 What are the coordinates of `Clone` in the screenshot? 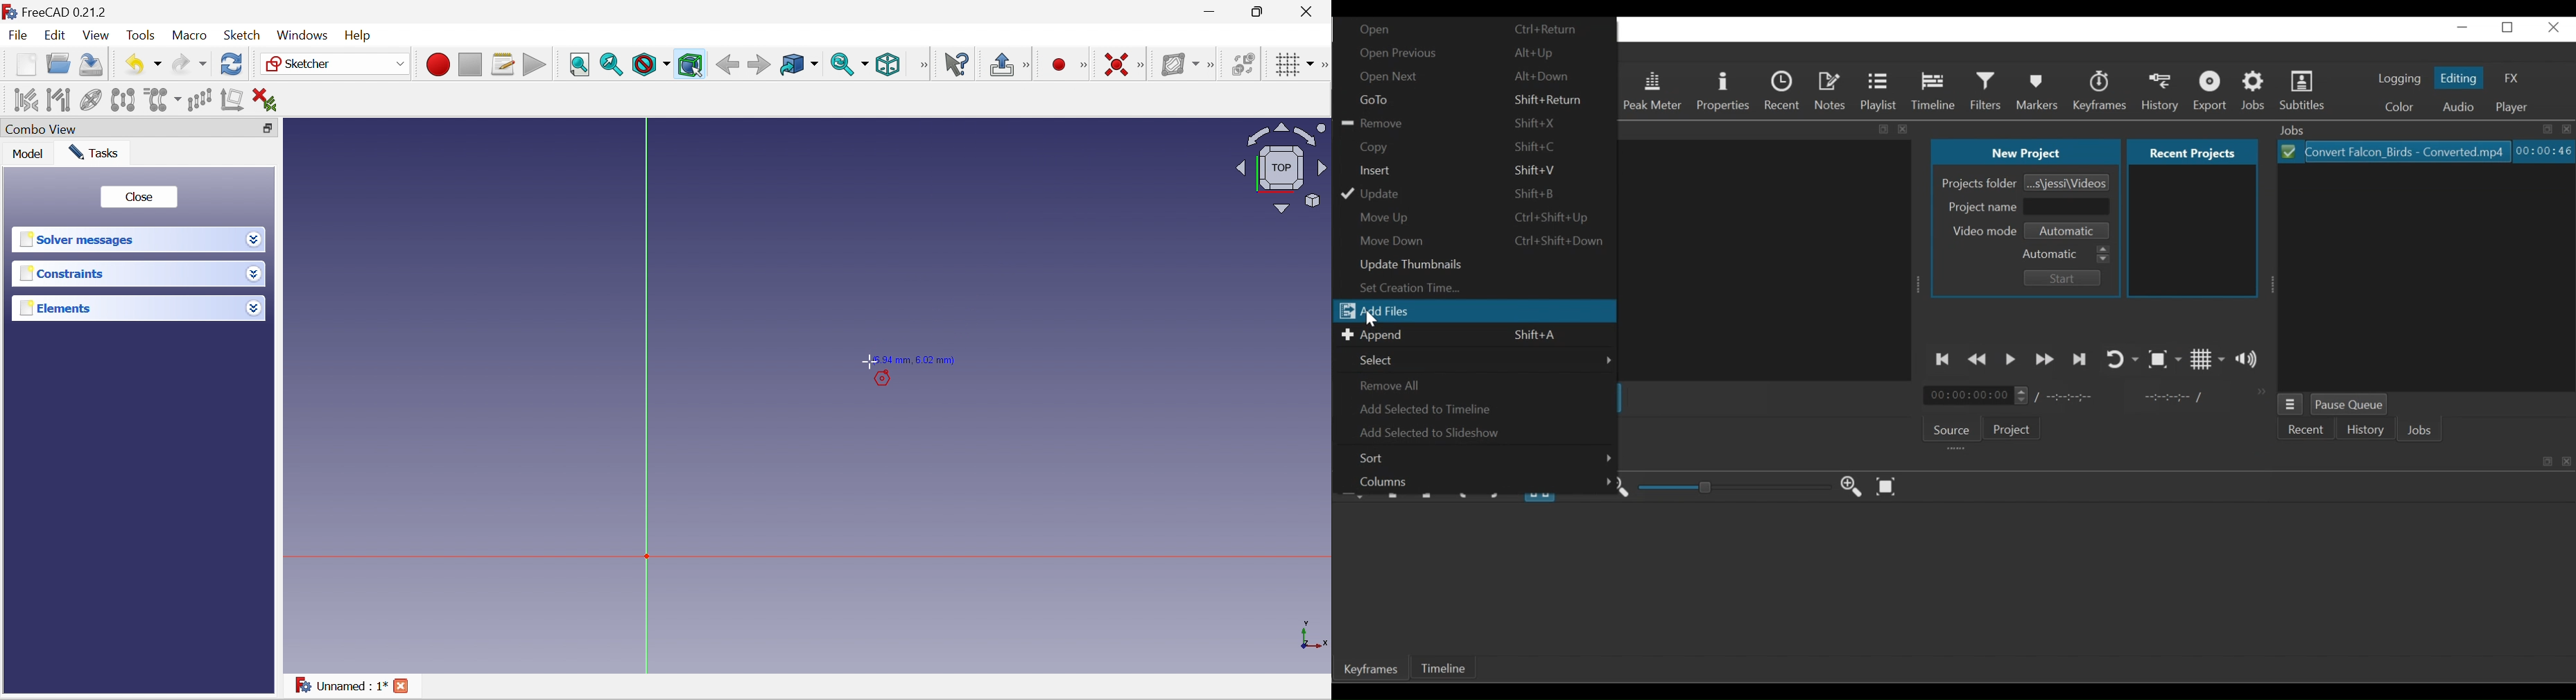 It's located at (162, 101).